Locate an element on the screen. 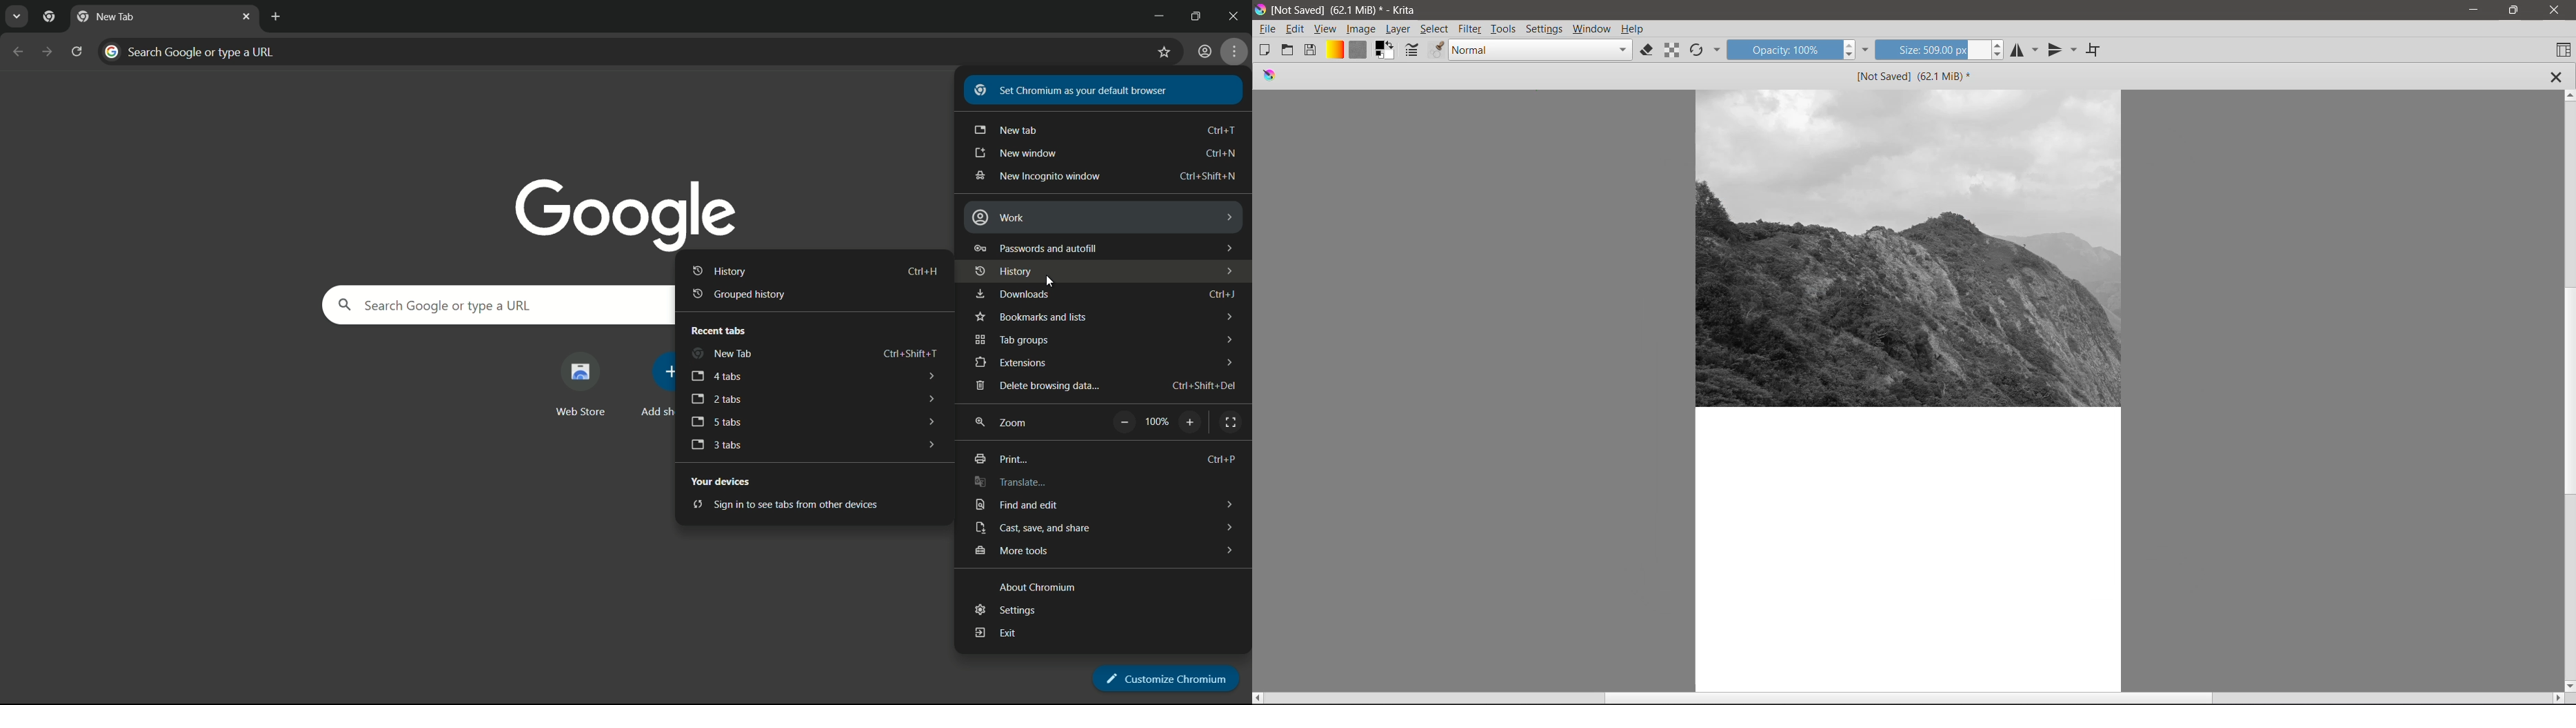 Image resolution: width=2576 pixels, height=728 pixels. dropdown arrows is located at coordinates (930, 377).